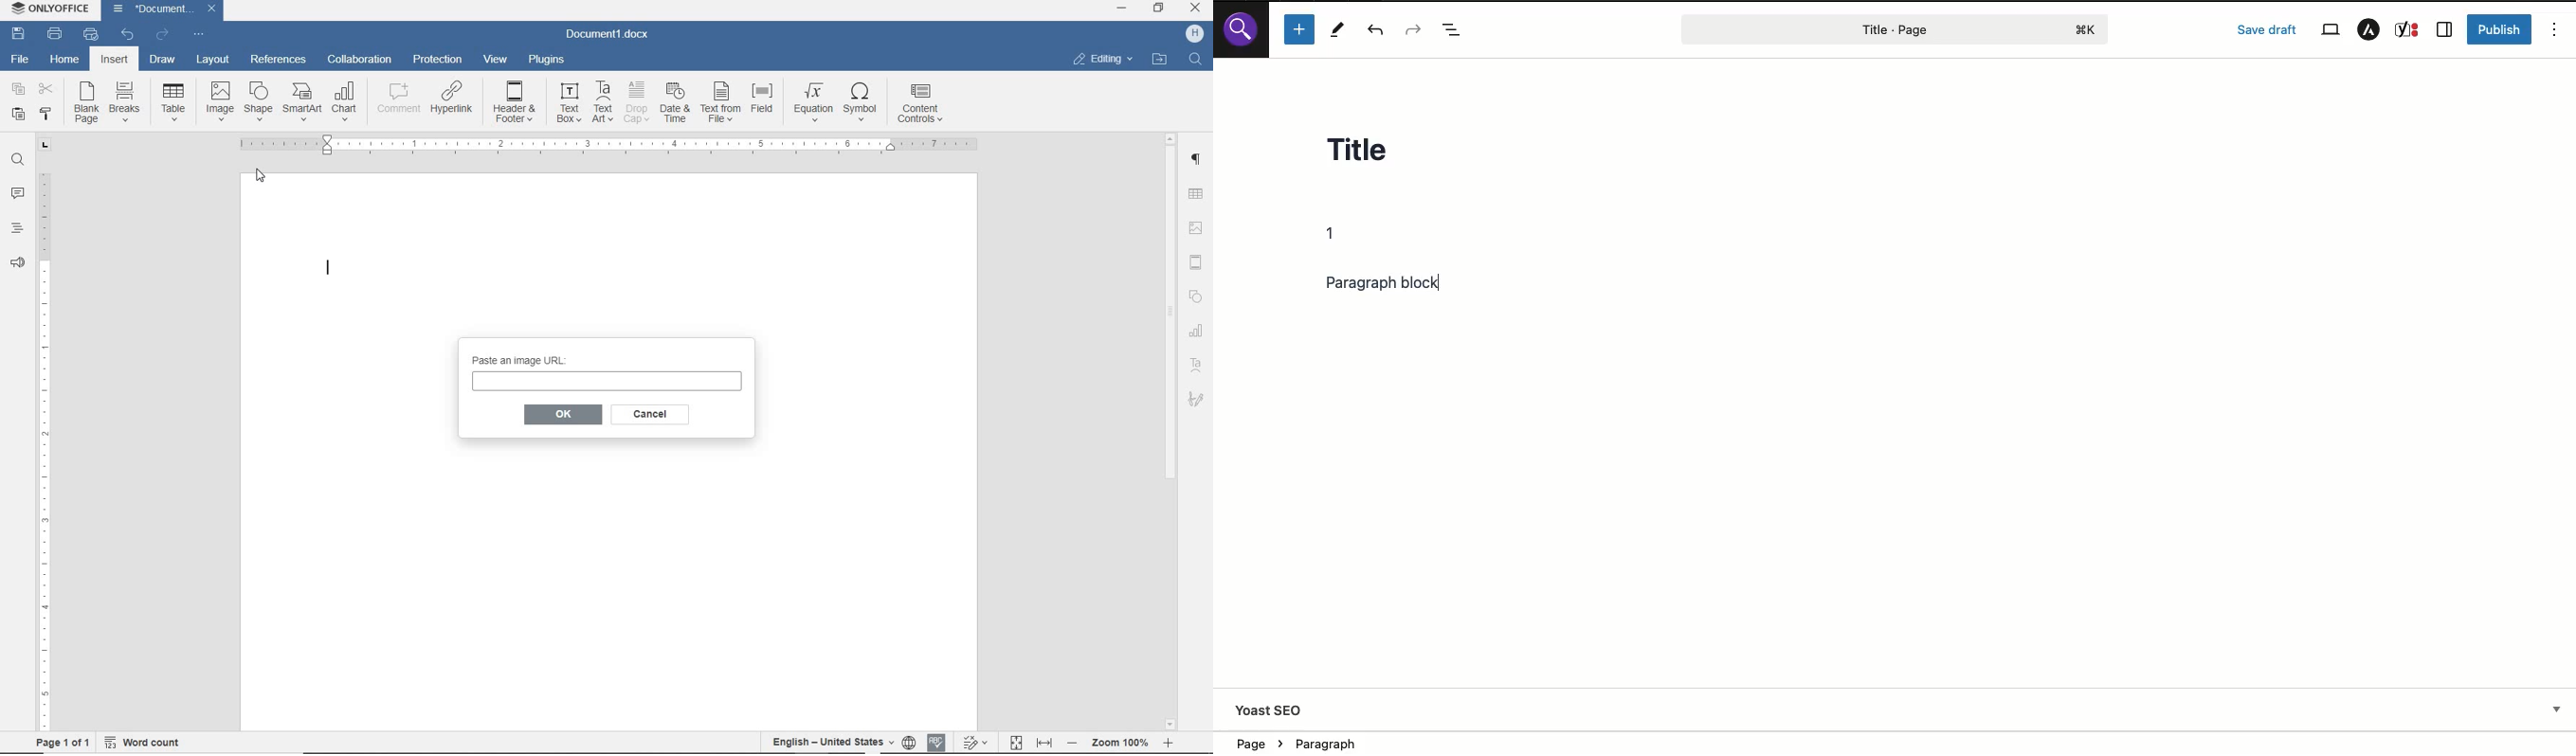  I want to click on layout, so click(215, 60).